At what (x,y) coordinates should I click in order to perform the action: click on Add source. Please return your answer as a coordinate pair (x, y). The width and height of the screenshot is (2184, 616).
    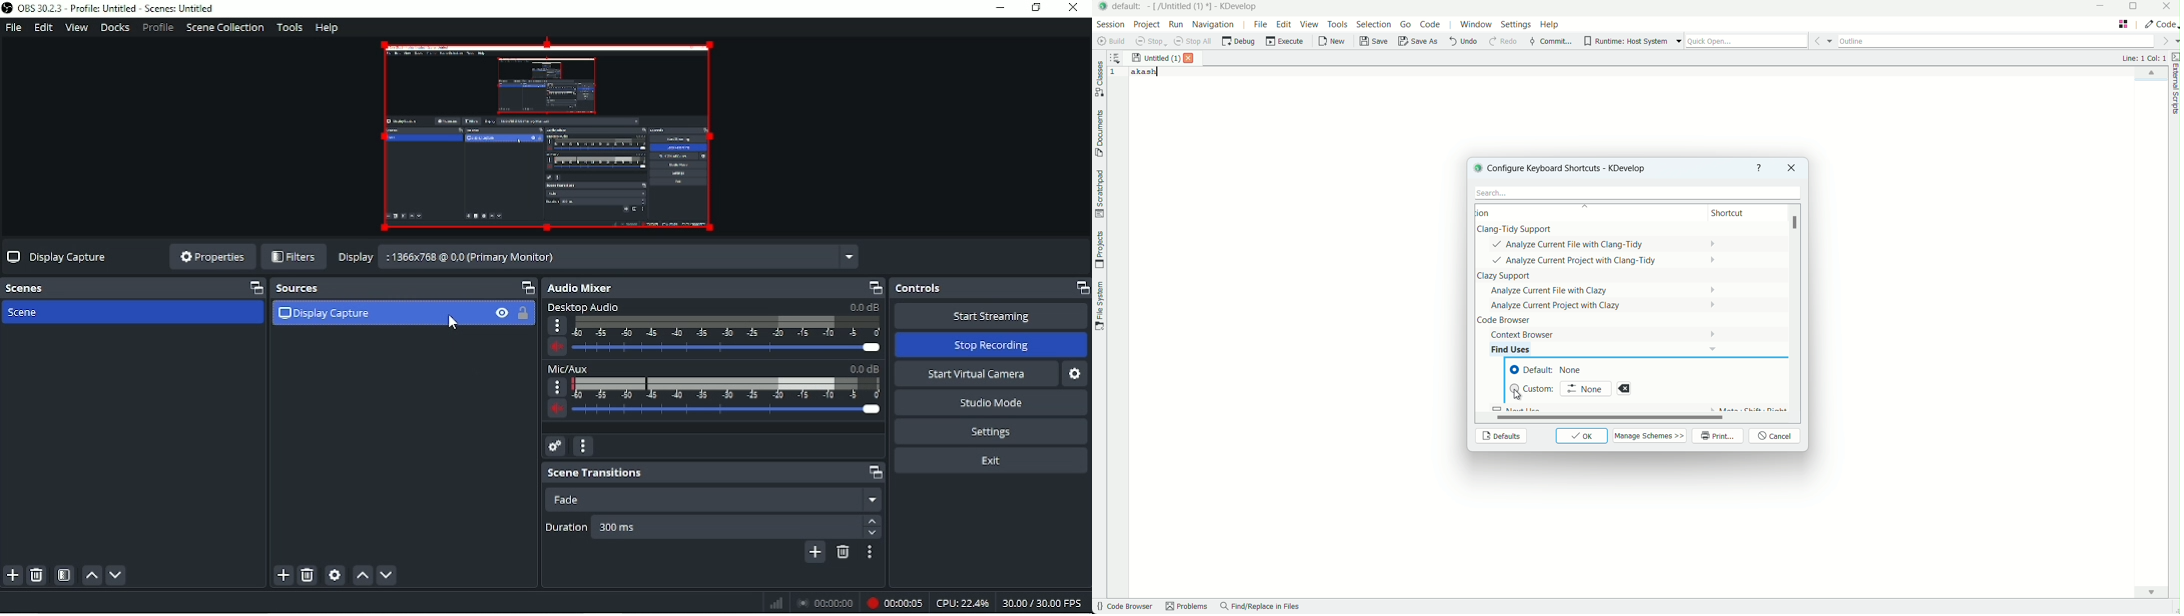
    Looking at the image, I should click on (282, 575).